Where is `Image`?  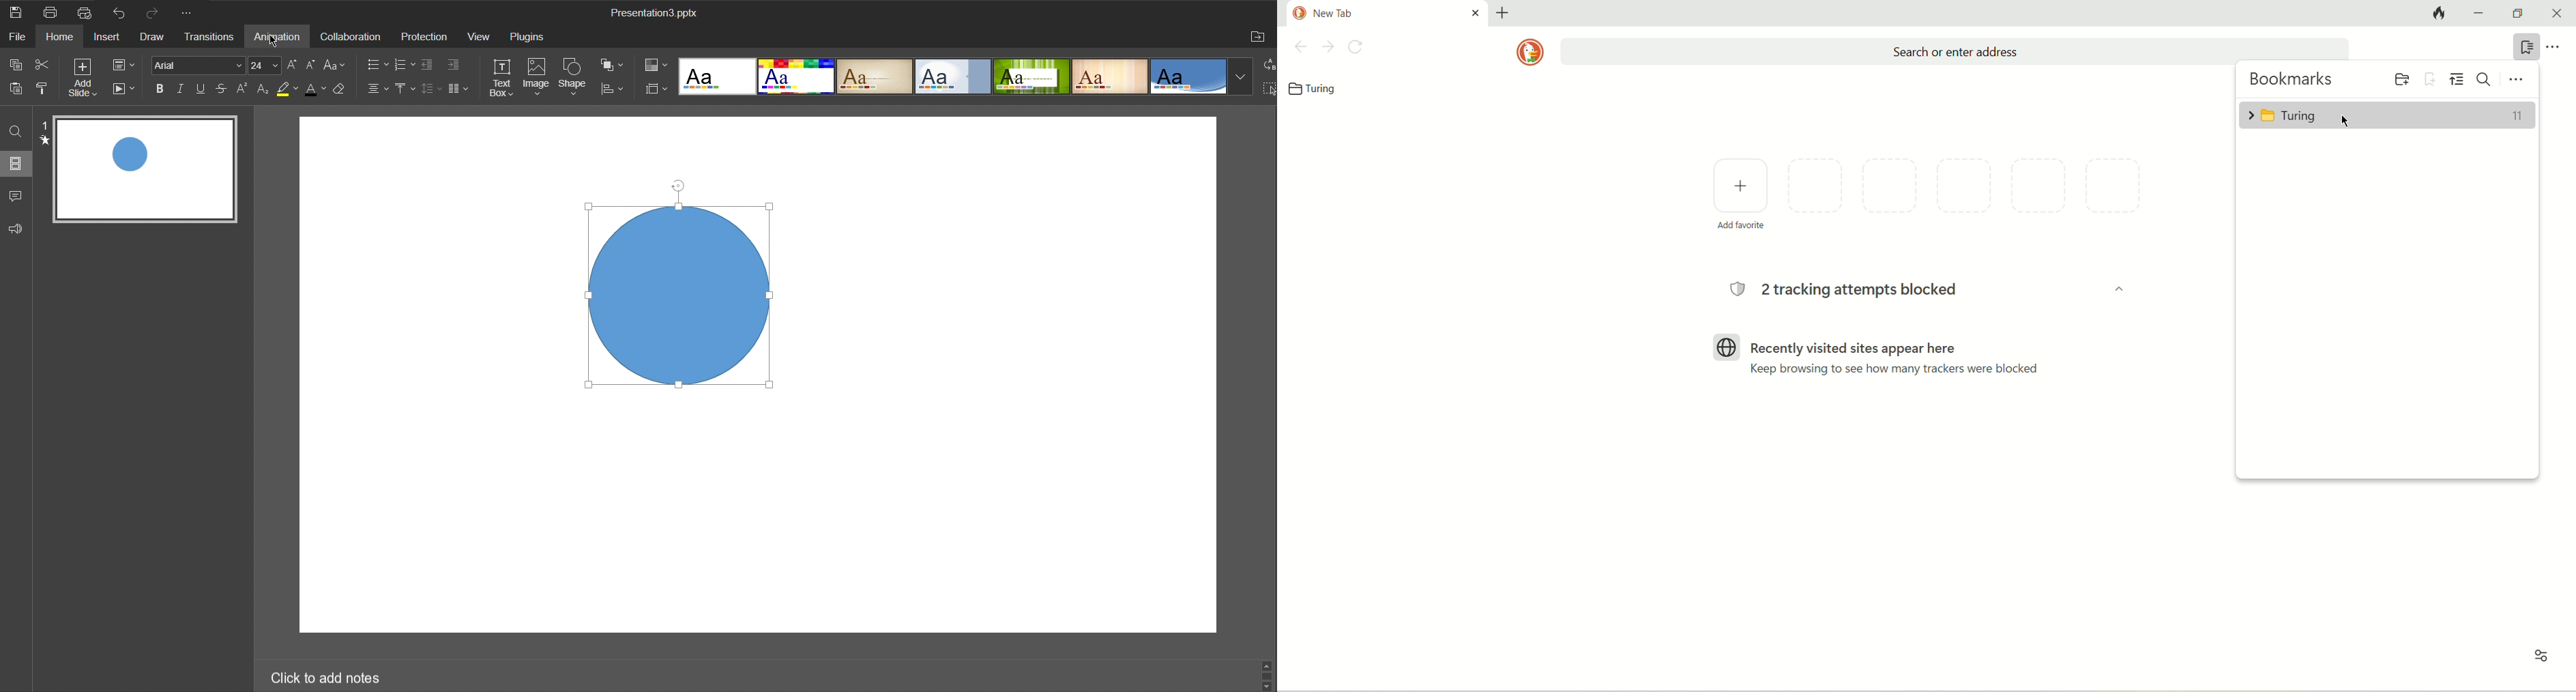
Image is located at coordinates (540, 77).